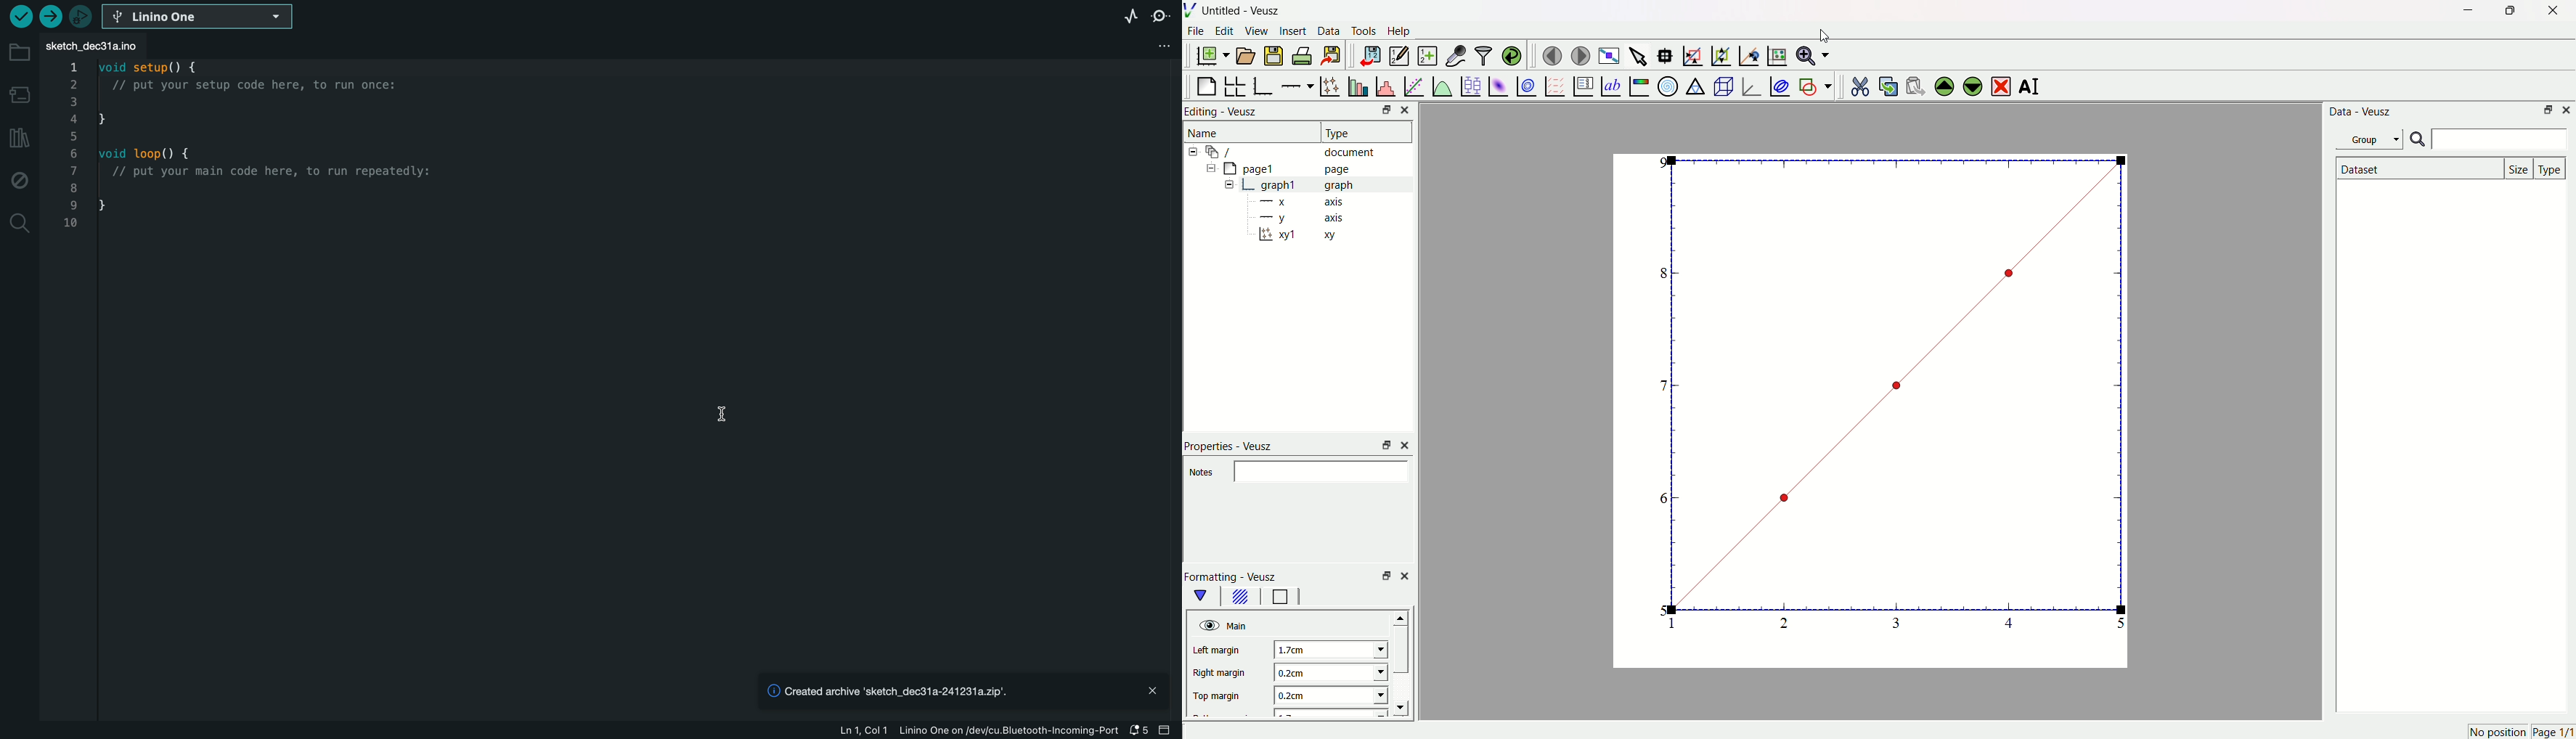 The image size is (2576, 756). What do you see at coordinates (1329, 697) in the screenshot?
I see `0.2 cm` at bounding box center [1329, 697].